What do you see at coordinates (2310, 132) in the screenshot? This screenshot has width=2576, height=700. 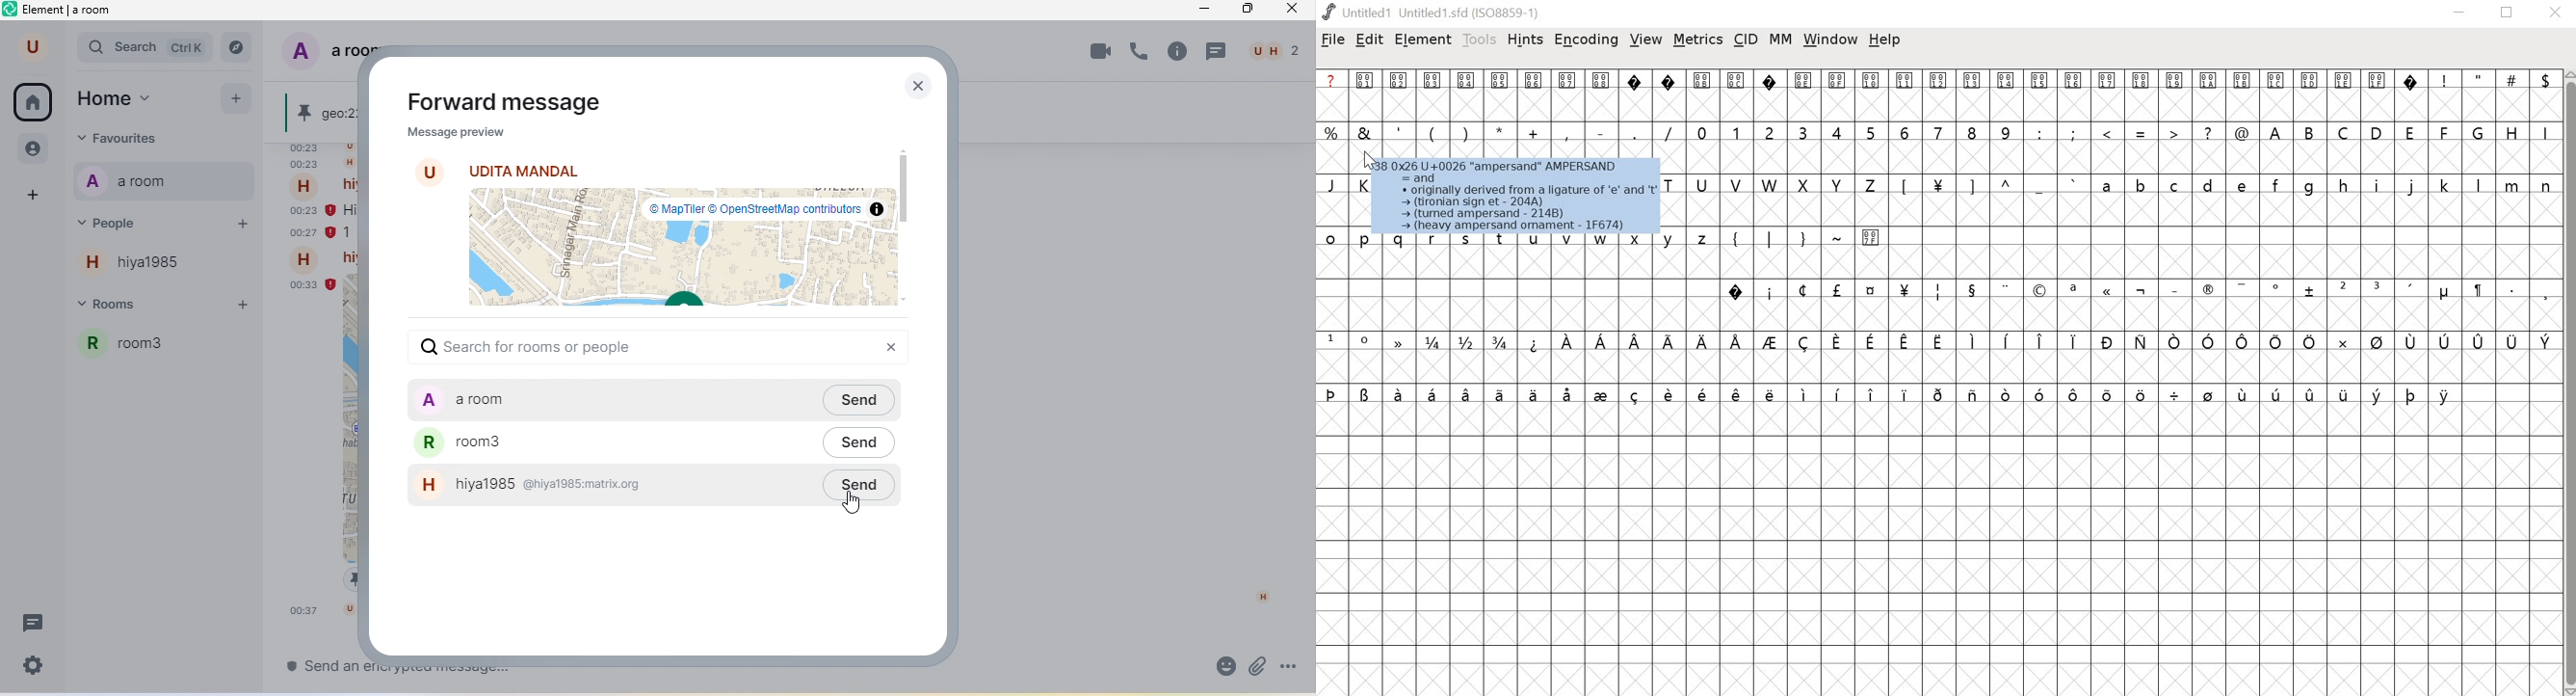 I see `B` at bounding box center [2310, 132].